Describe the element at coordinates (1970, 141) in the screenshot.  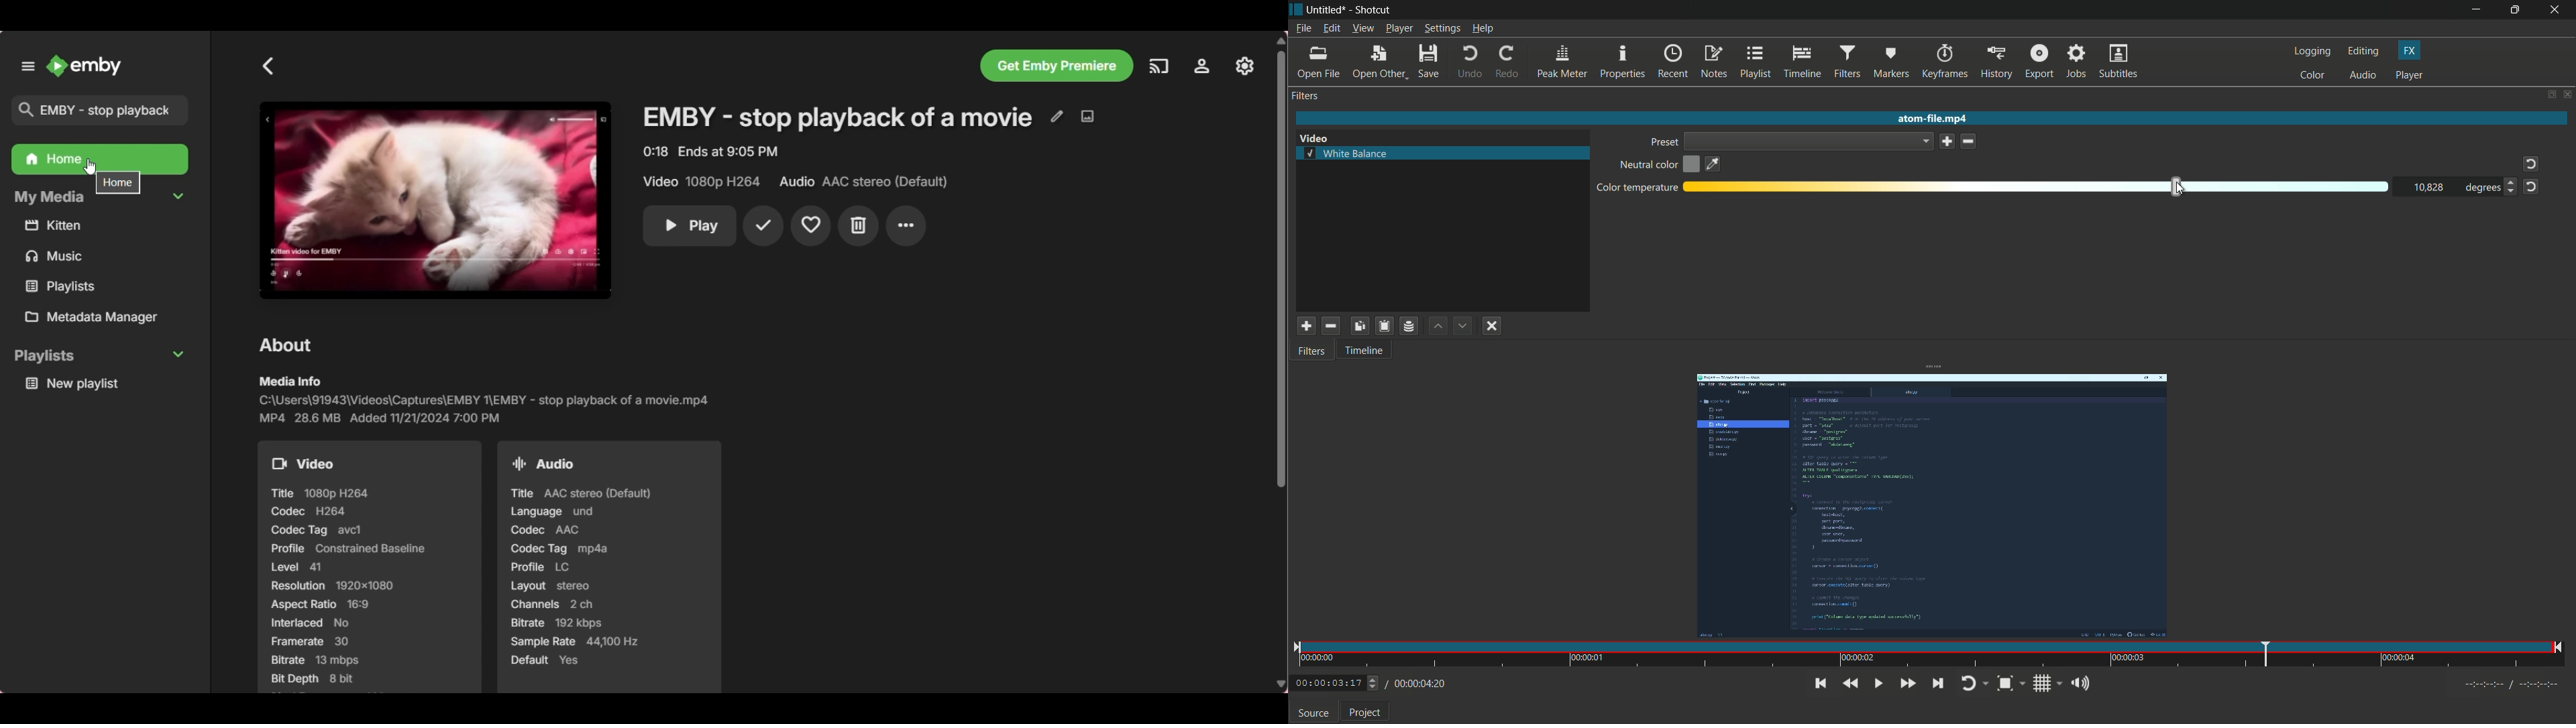
I see `delete` at that location.